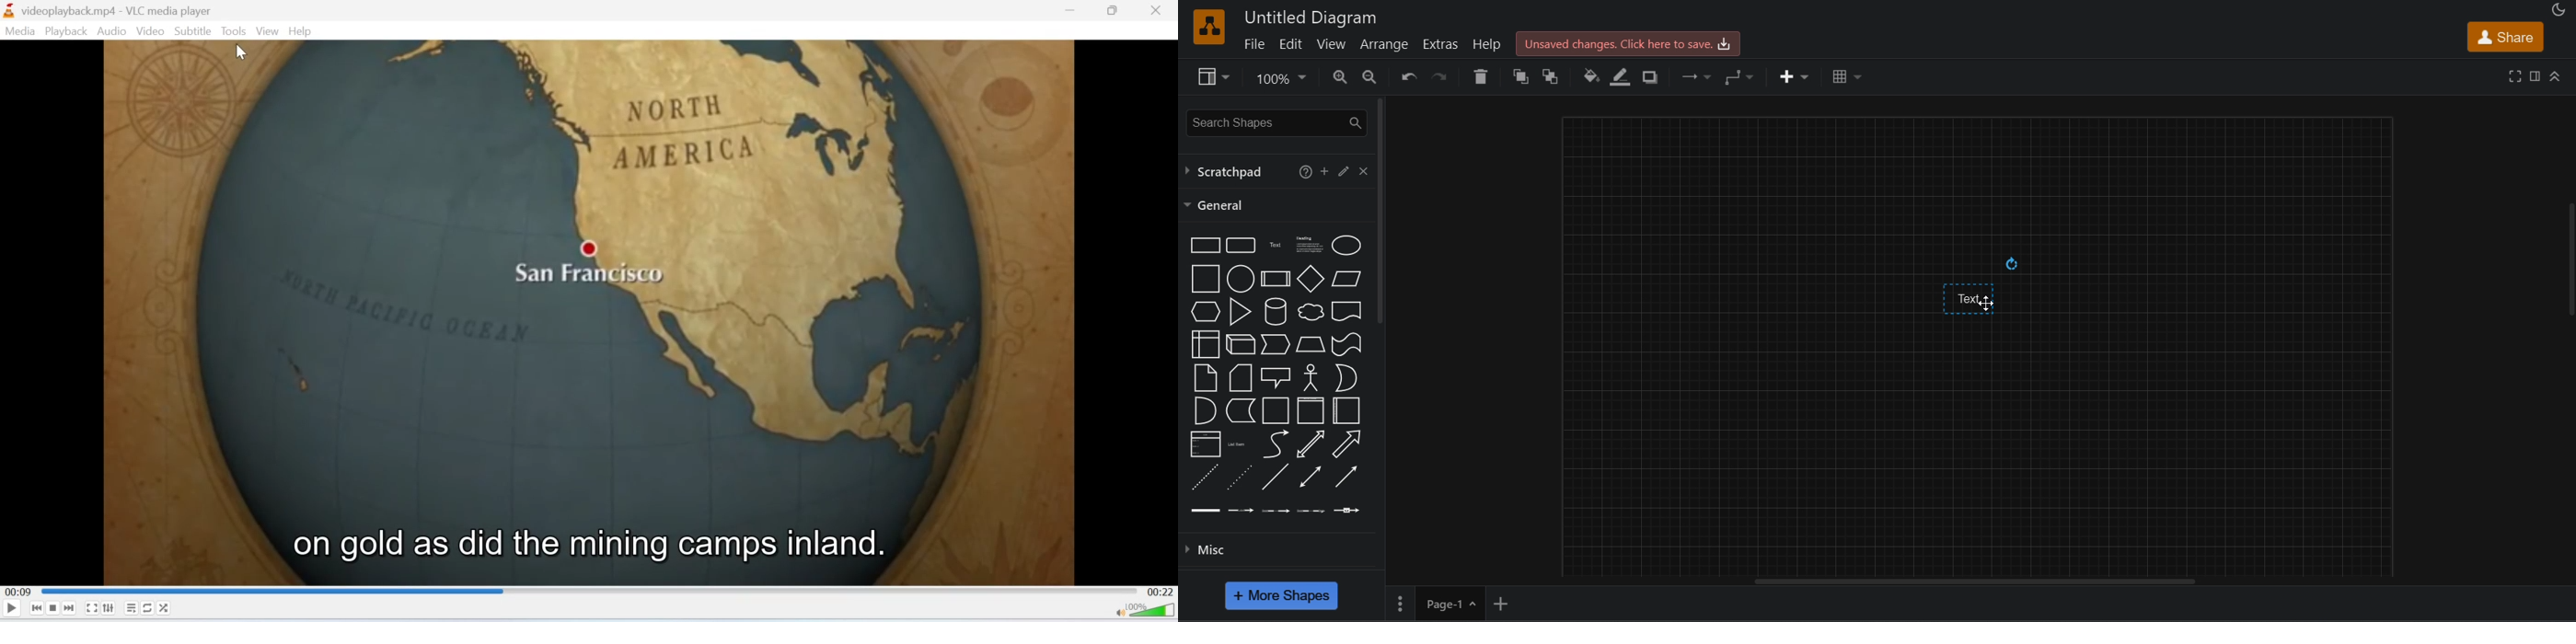 This screenshot has height=644, width=2576. I want to click on Cube, so click(1241, 344).